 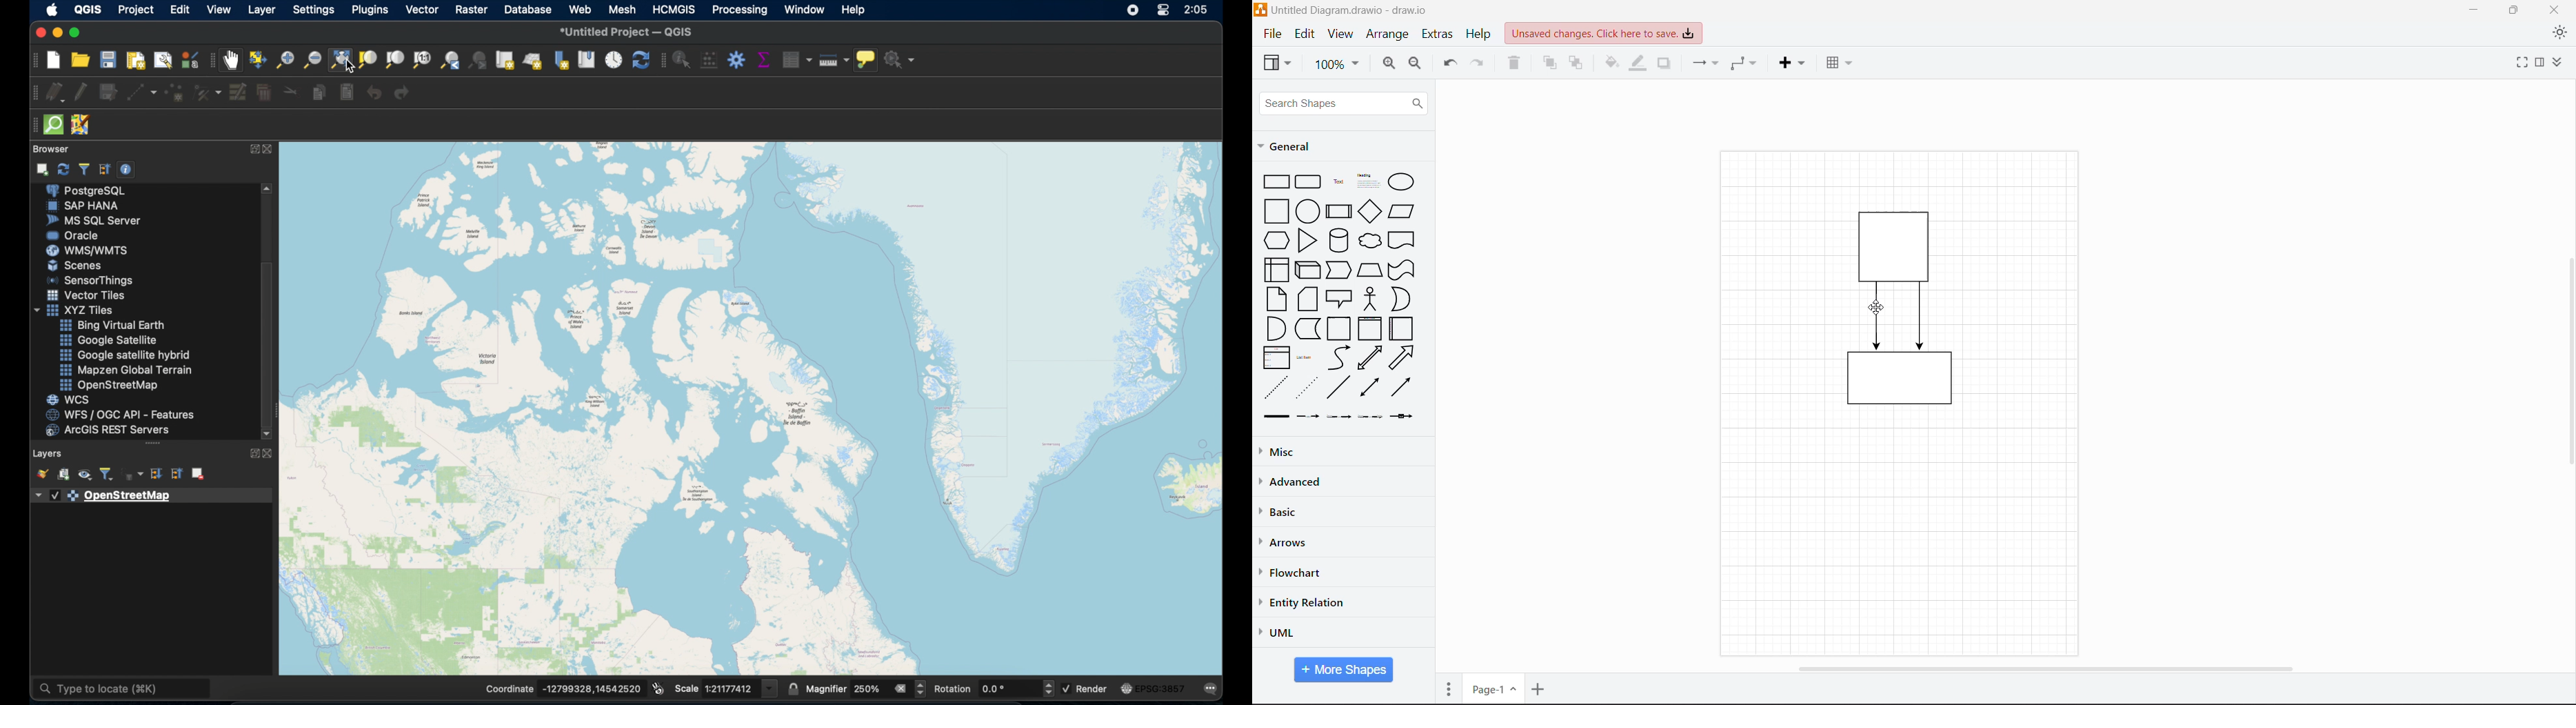 What do you see at coordinates (738, 59) in the screenshot?
I see `toolbox` at bounding box center [738, 59].